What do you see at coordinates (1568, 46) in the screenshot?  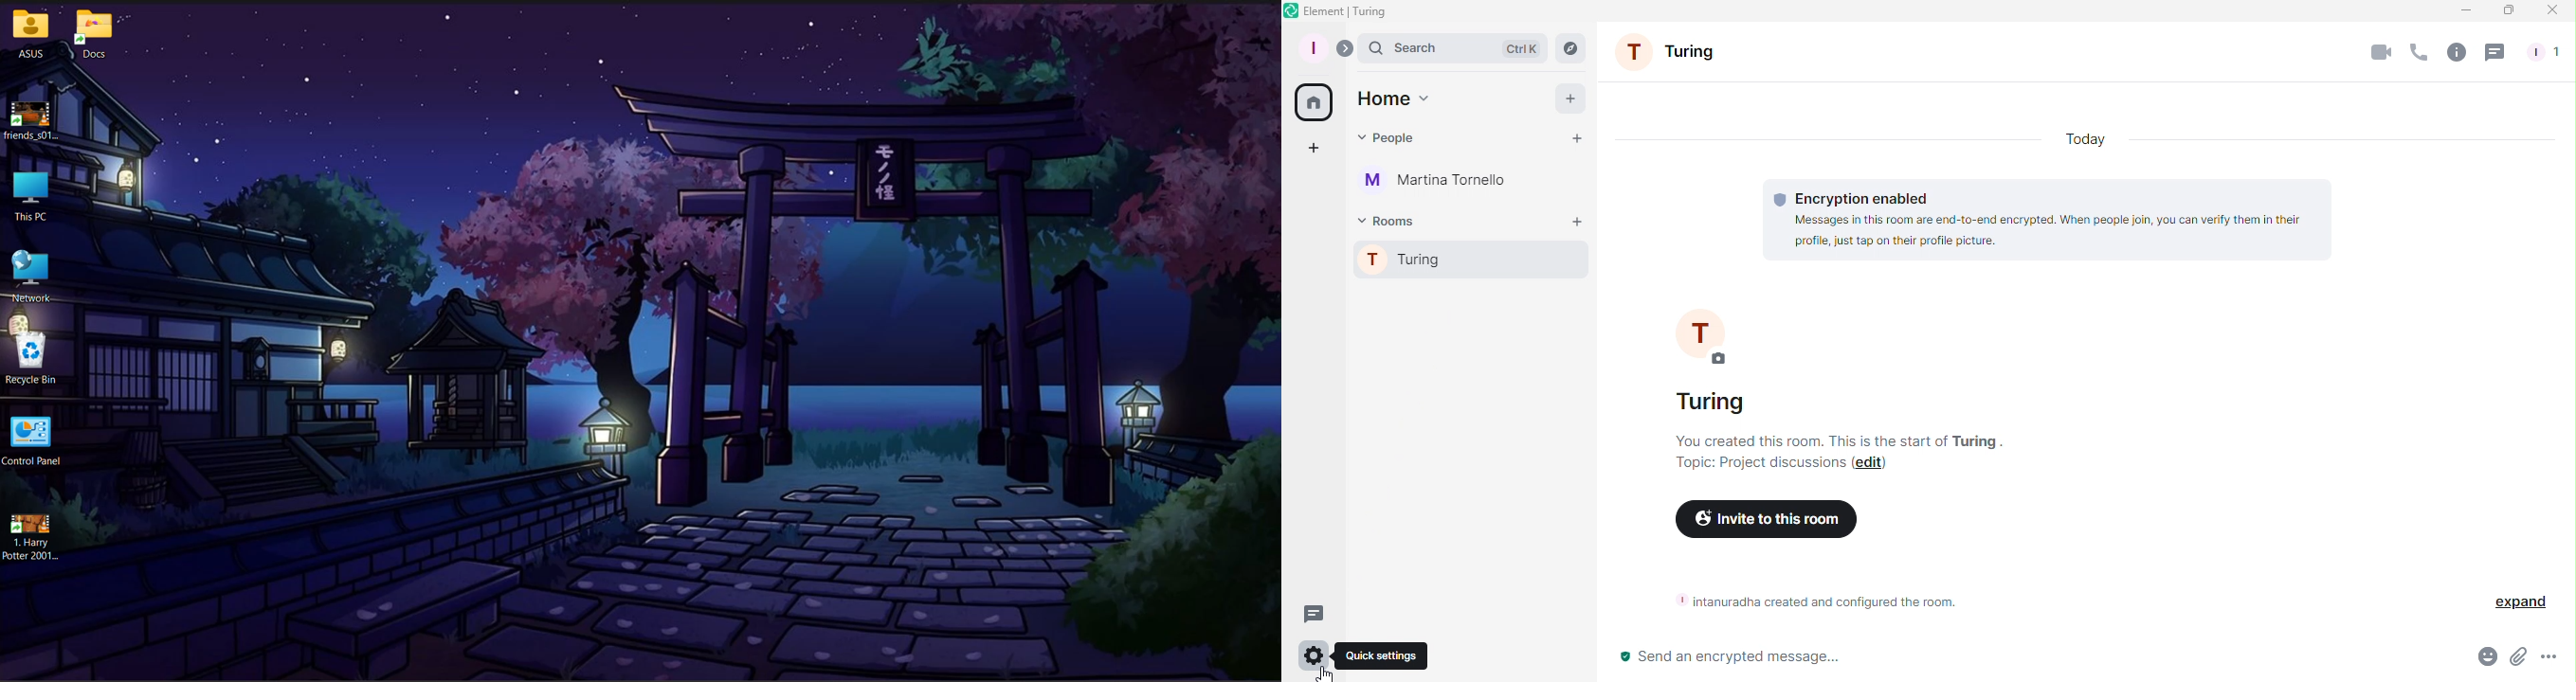 I see `Search rooms` at bounding box center [1568, 46].